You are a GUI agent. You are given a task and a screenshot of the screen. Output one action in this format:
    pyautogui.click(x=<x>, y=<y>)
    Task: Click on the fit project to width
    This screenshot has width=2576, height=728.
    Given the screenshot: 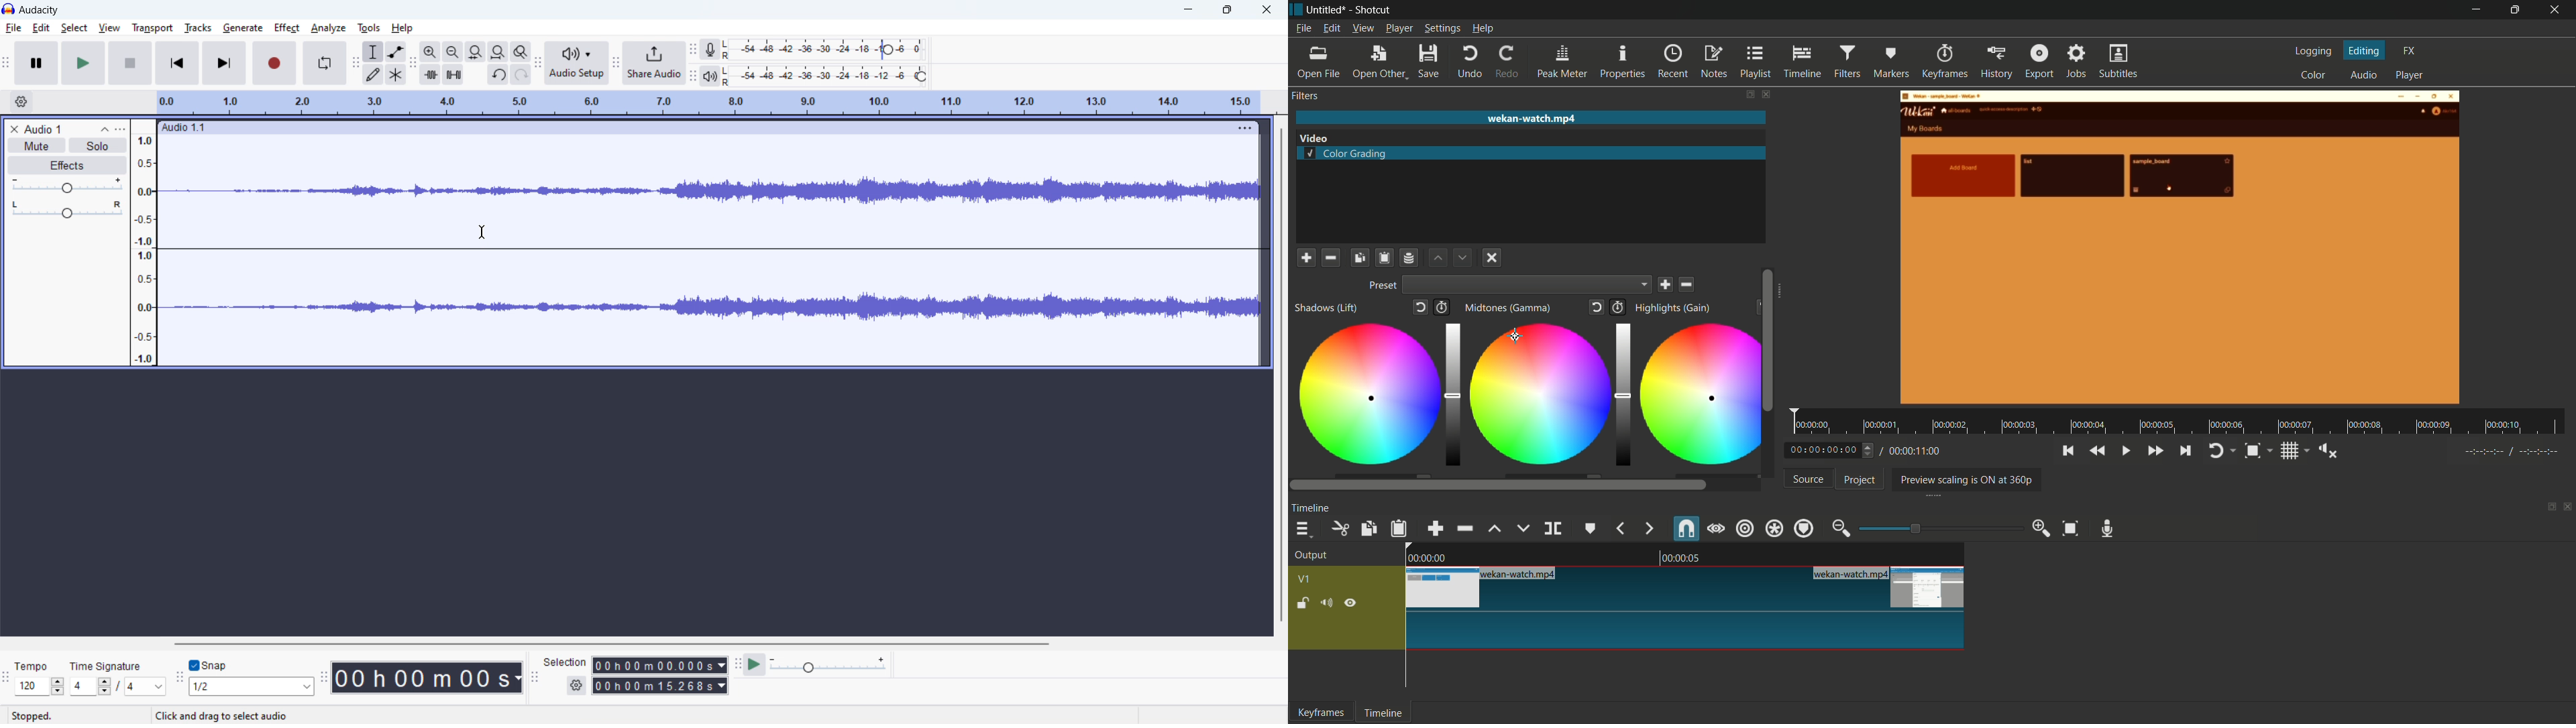 What is the action you would take?
    pyautogui.click(x=498, y=52)
    